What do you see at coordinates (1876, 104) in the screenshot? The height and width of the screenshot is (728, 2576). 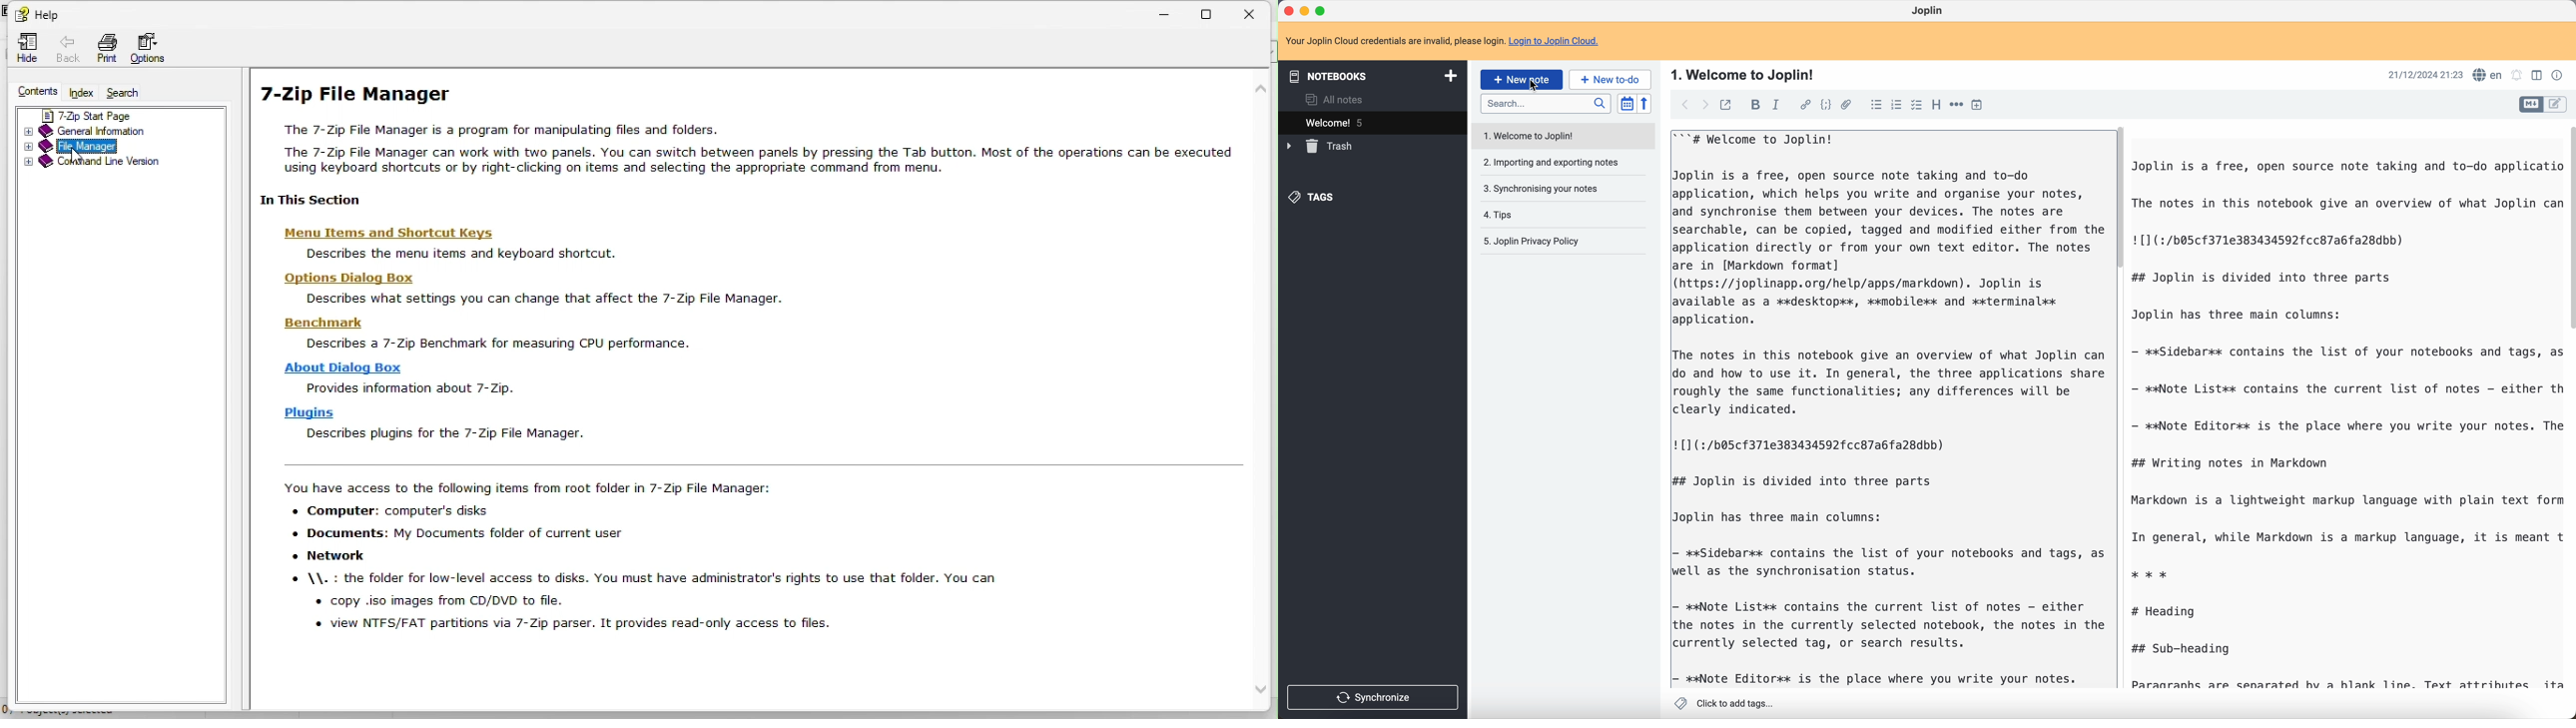 I see `bulleted list` at bounding box center [1876, 104].